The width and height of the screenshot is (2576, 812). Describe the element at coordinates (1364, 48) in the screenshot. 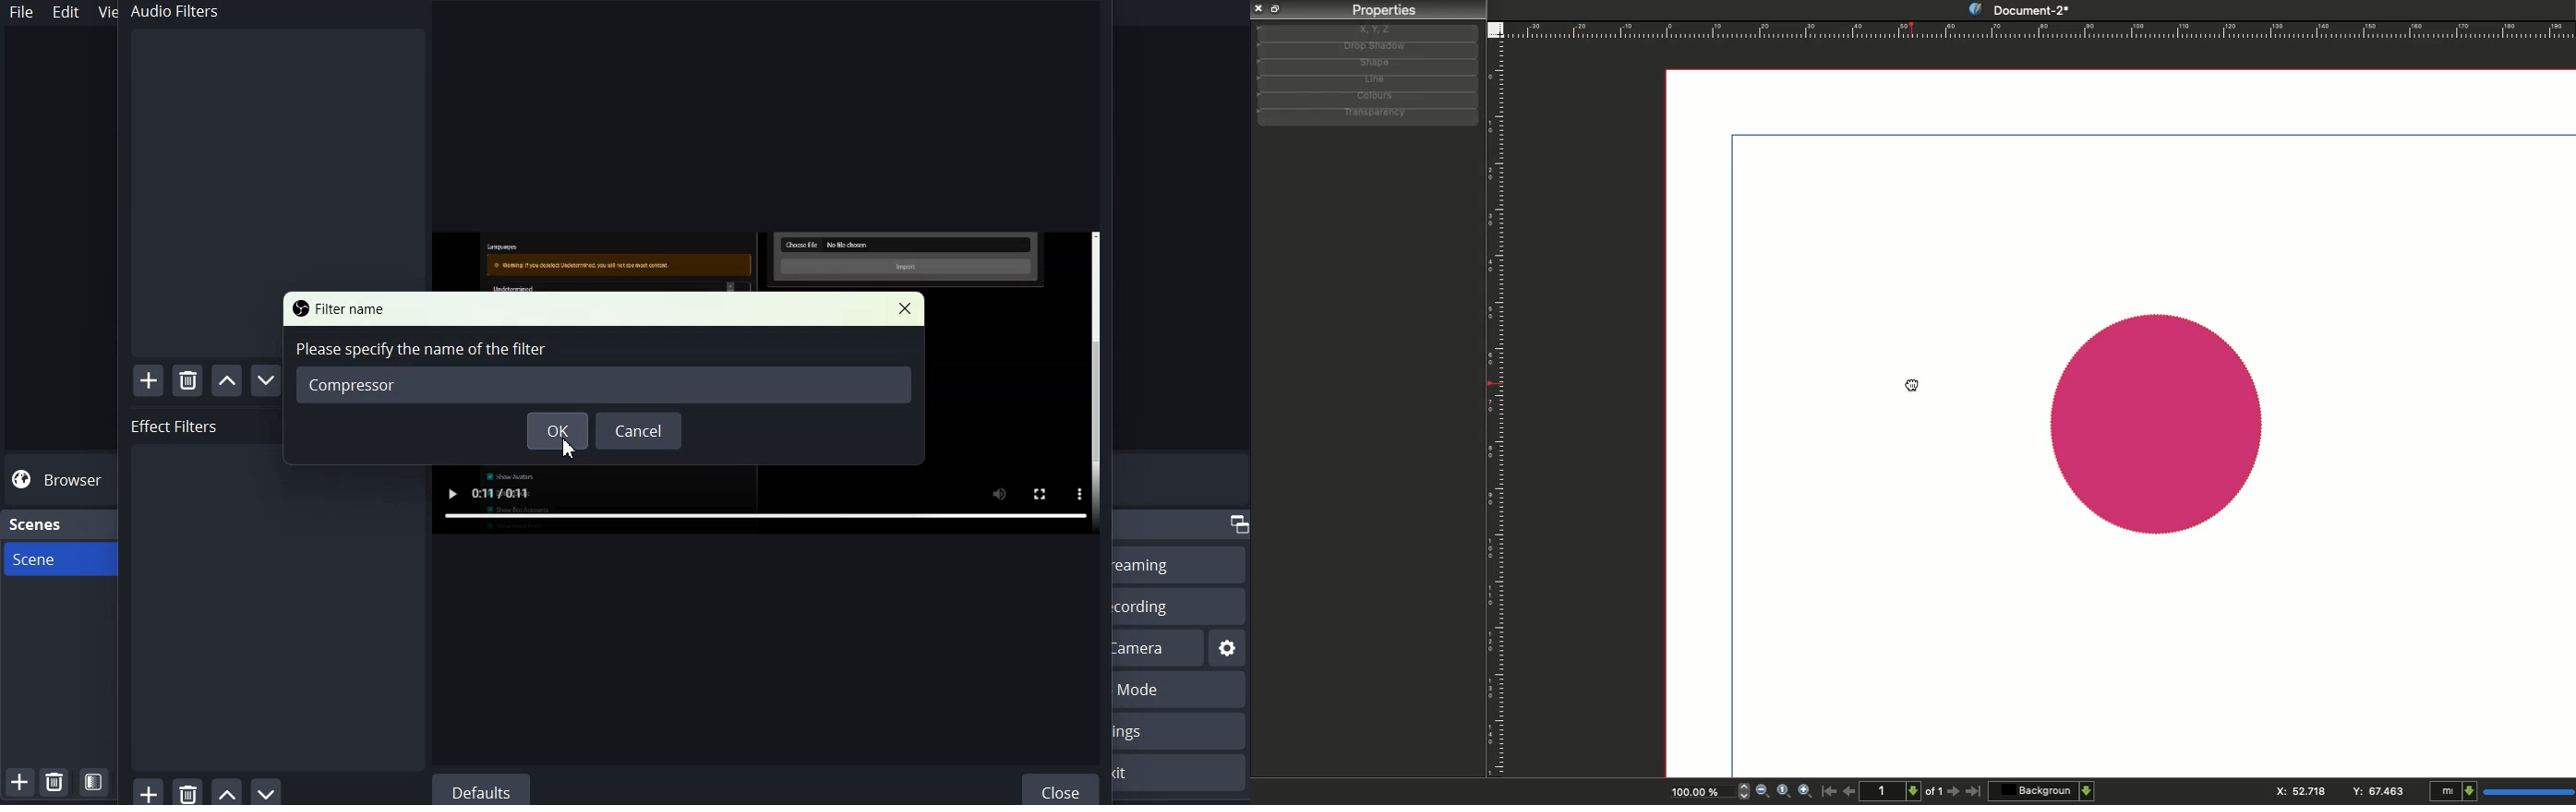

I see `Drop shadow` at that location.